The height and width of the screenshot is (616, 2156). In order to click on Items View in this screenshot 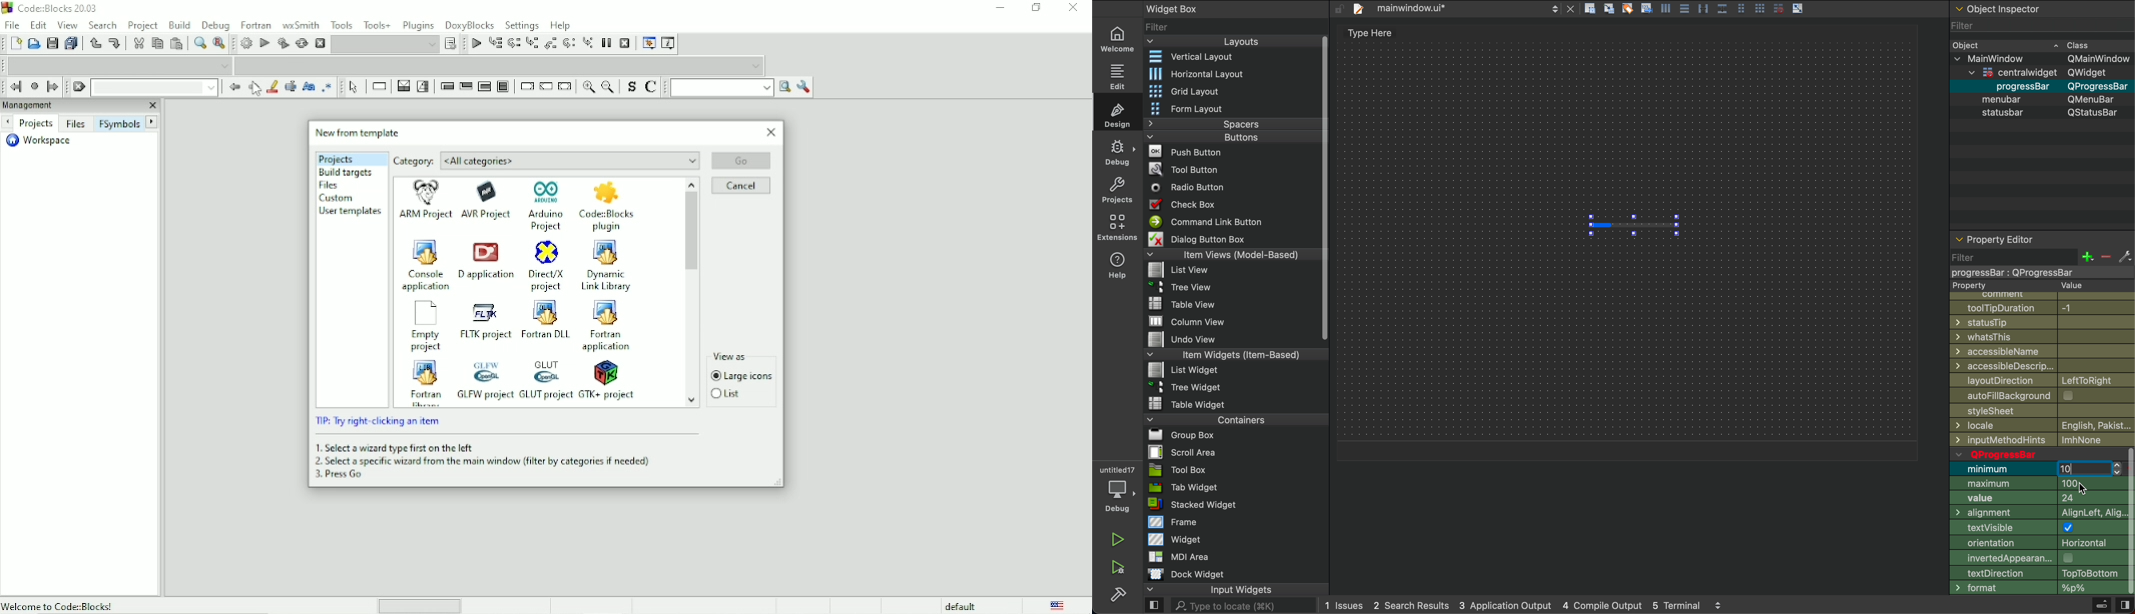, I will do `click(1229, 254)`.